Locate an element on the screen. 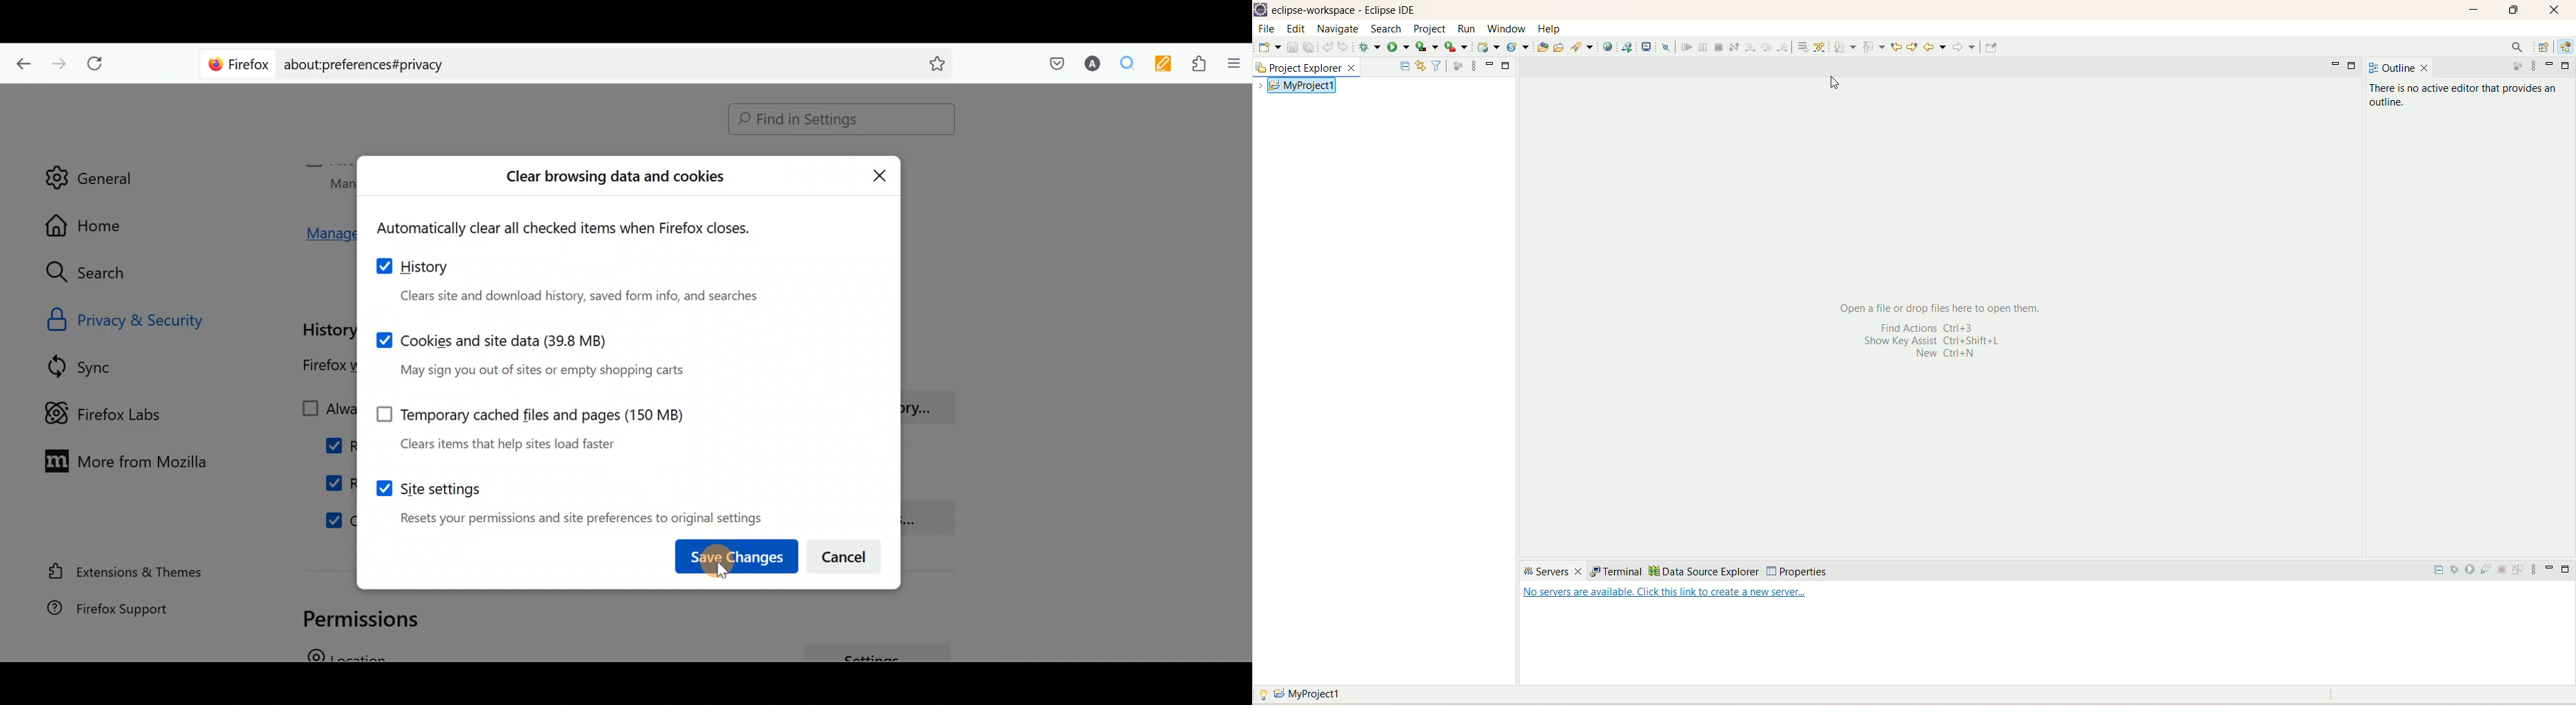  Automatically clear all checked items when Firefox closes is located at coordinates (578, 228).